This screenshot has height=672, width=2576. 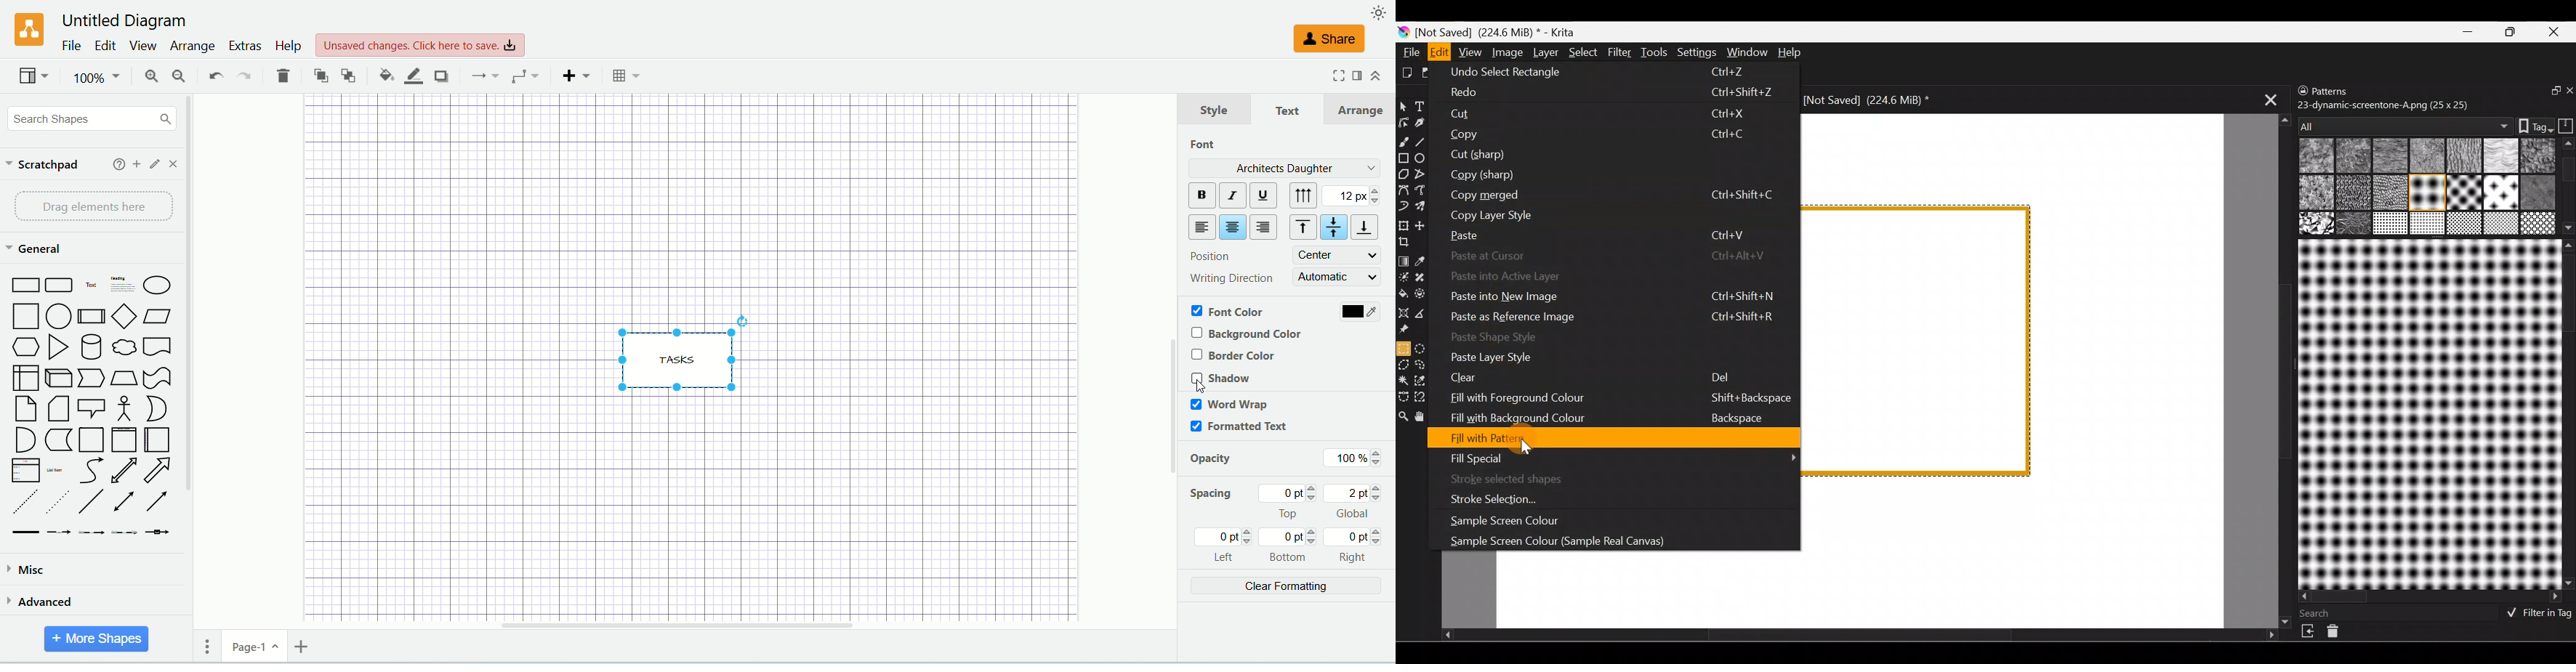 I want to click on Polygonal selection tool, so click(x=1404, y=364).